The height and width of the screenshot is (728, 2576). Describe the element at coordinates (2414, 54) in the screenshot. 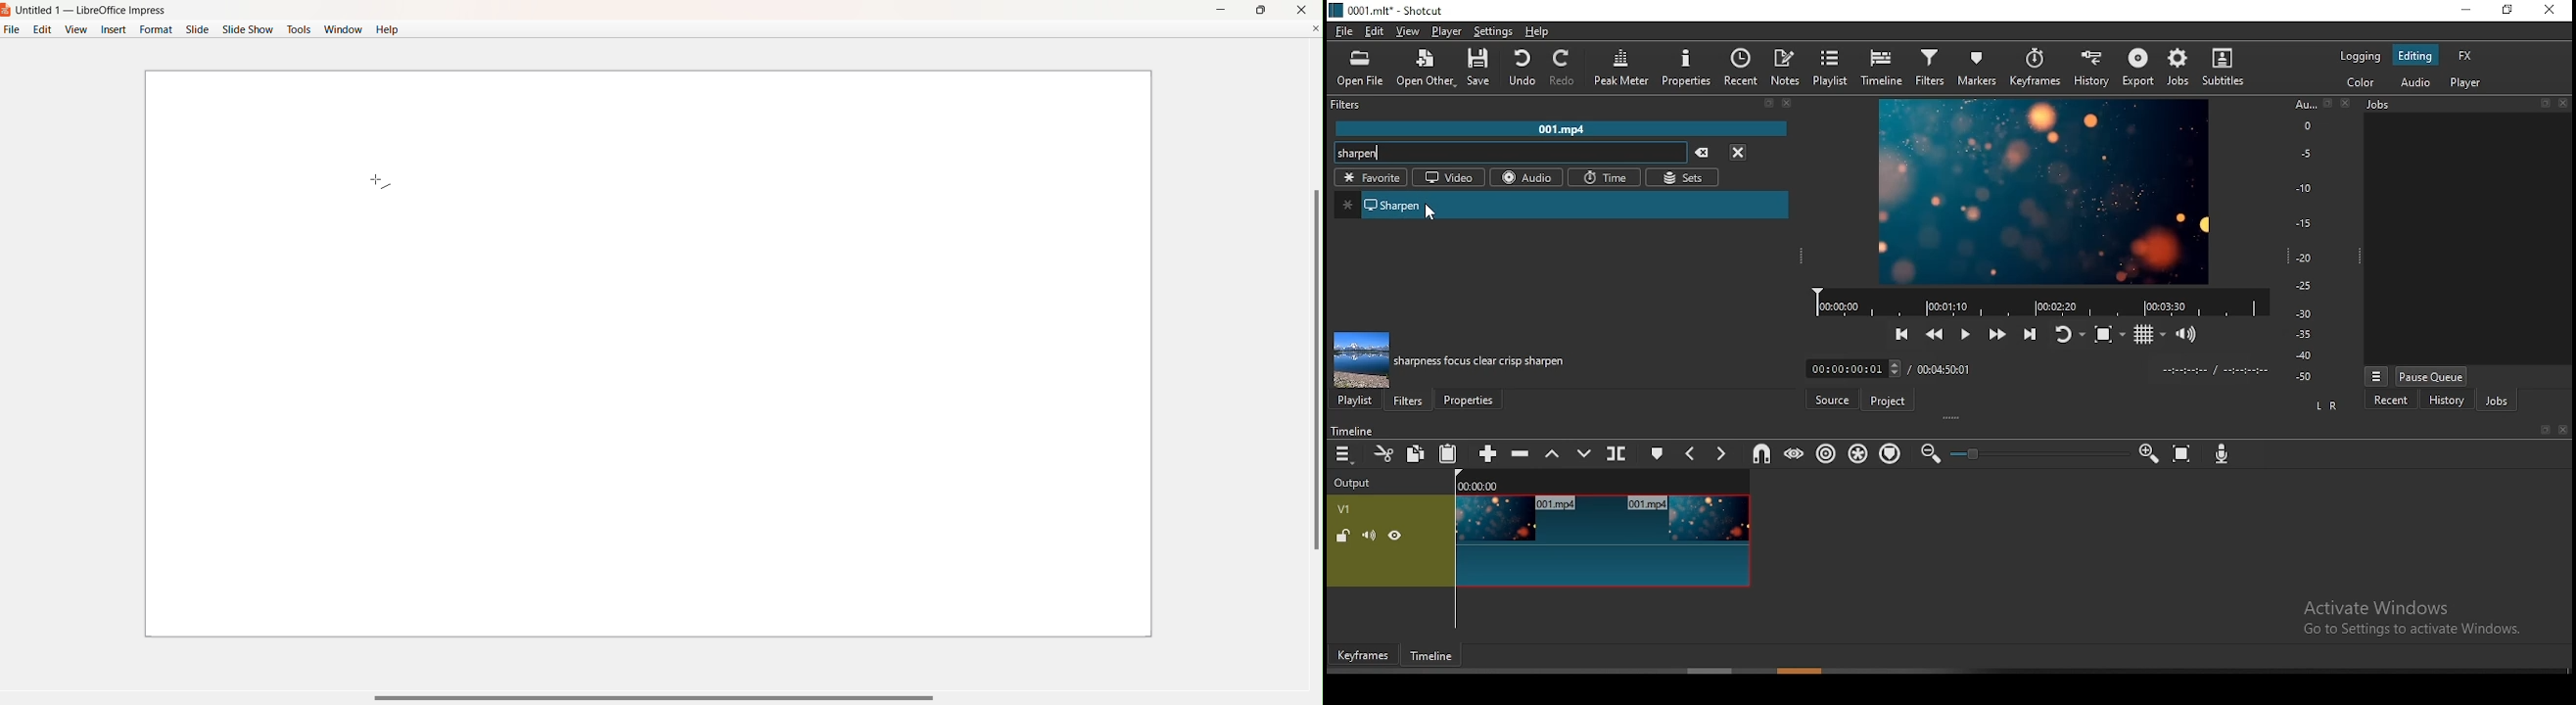

I see `editing` at that location.